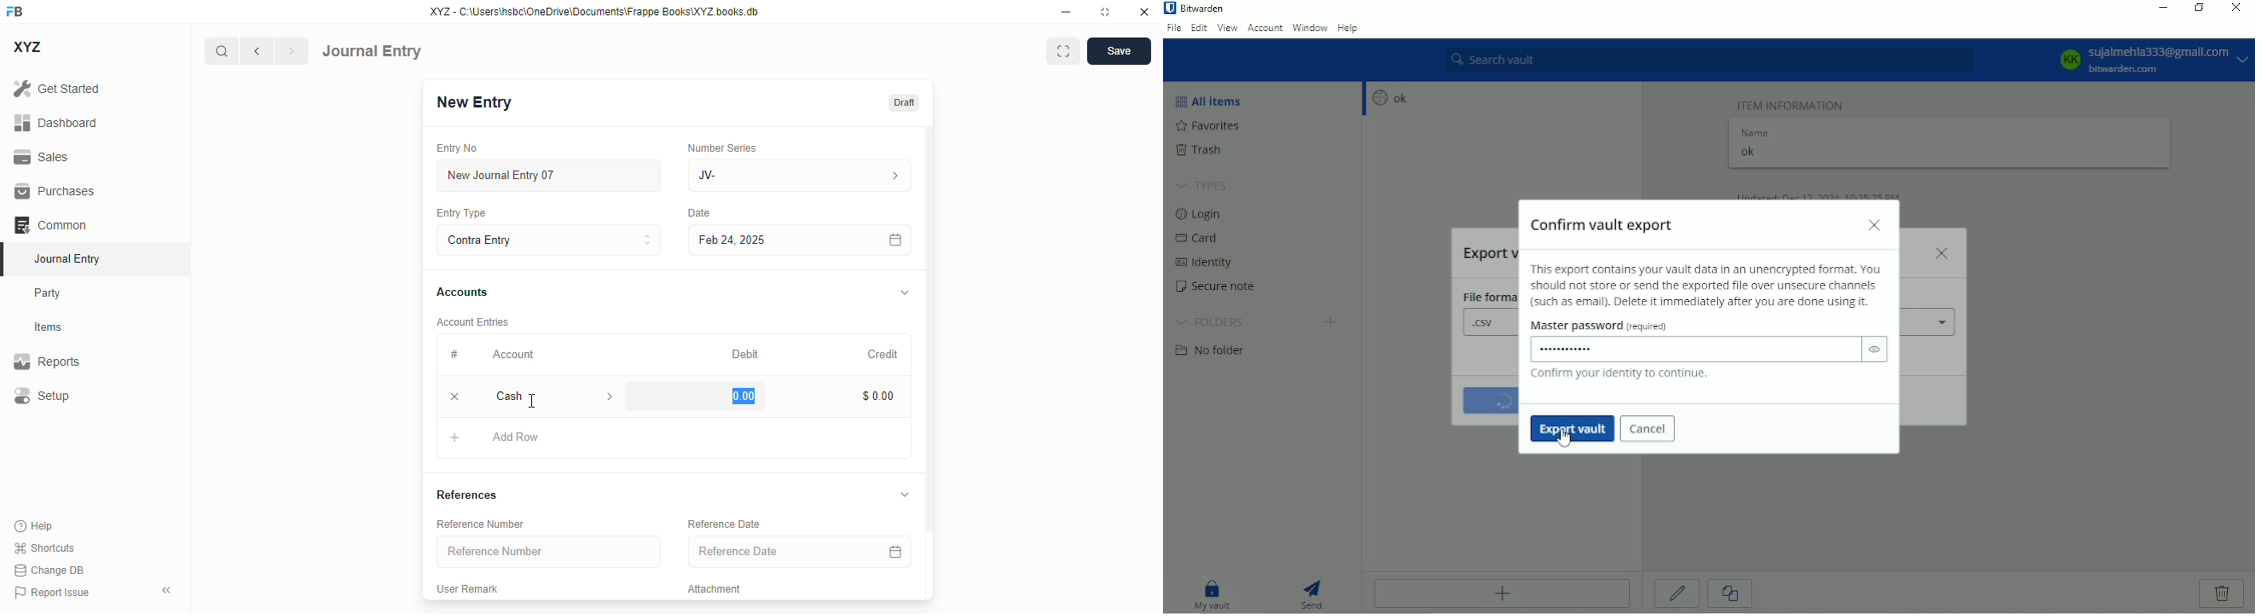  Describe the element at coordinates (56, 191) in the screenshot. I see `purchases` at that location.